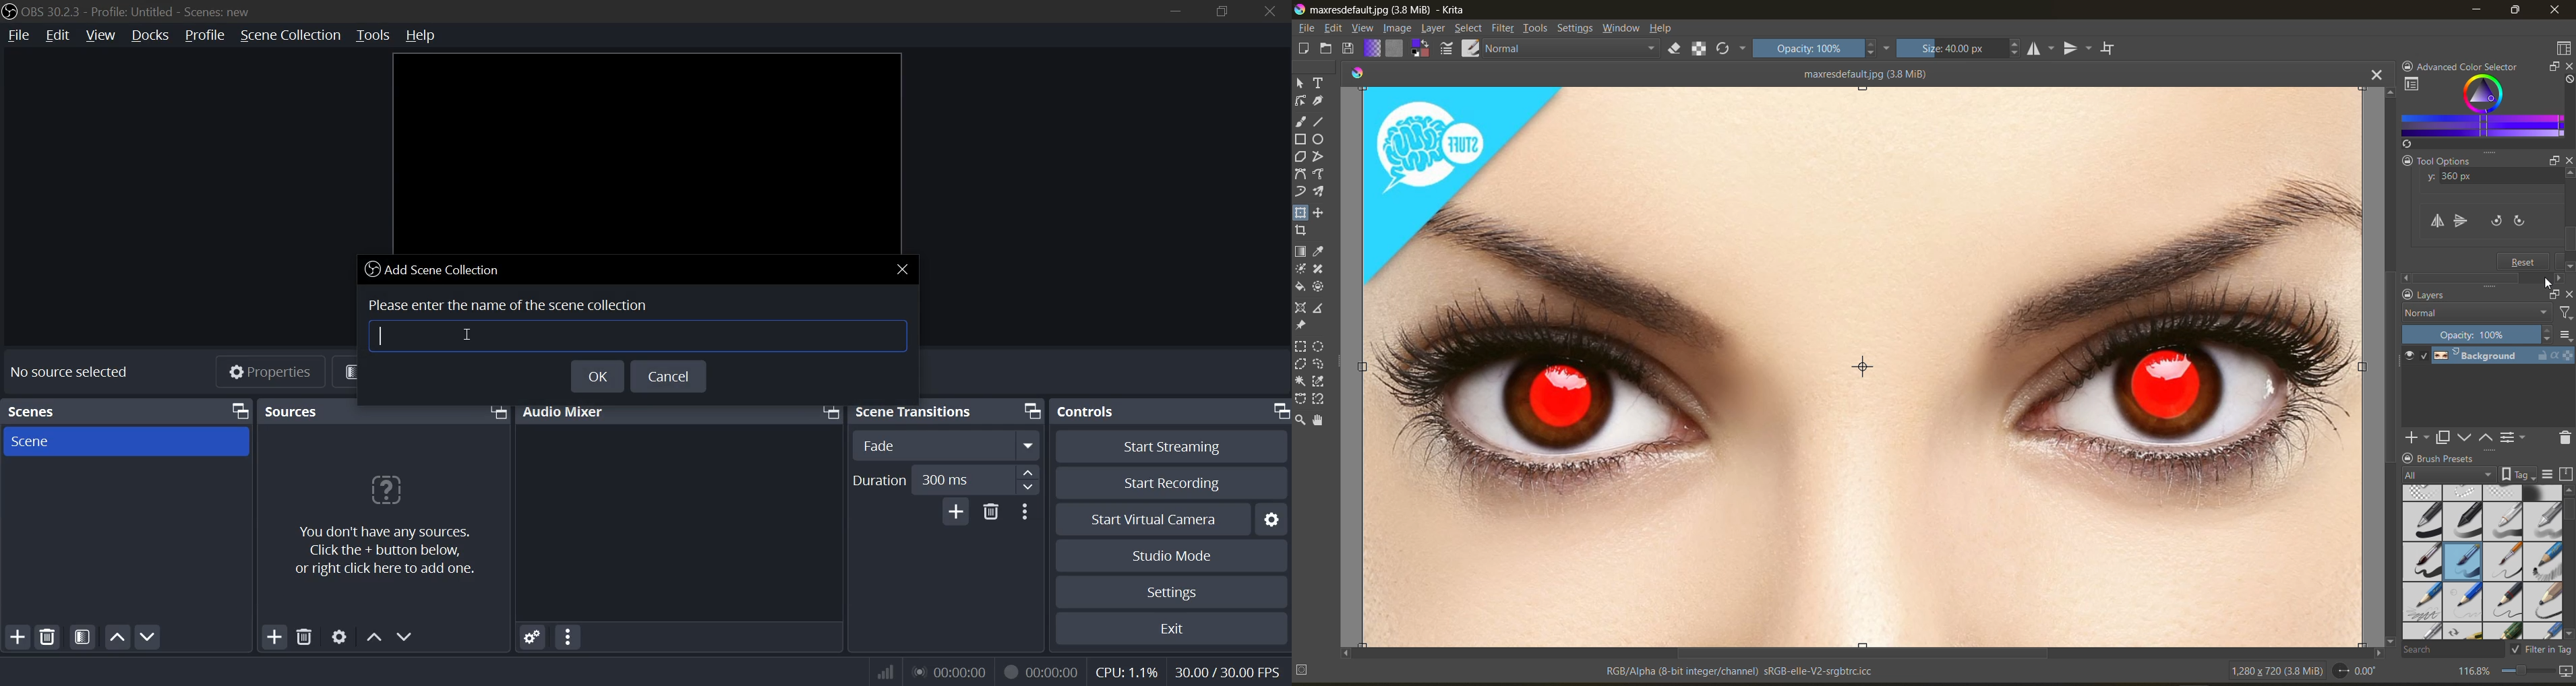 This screenshot has height=700, width=2576. I want to click on record streamed, so click(1041, 671).